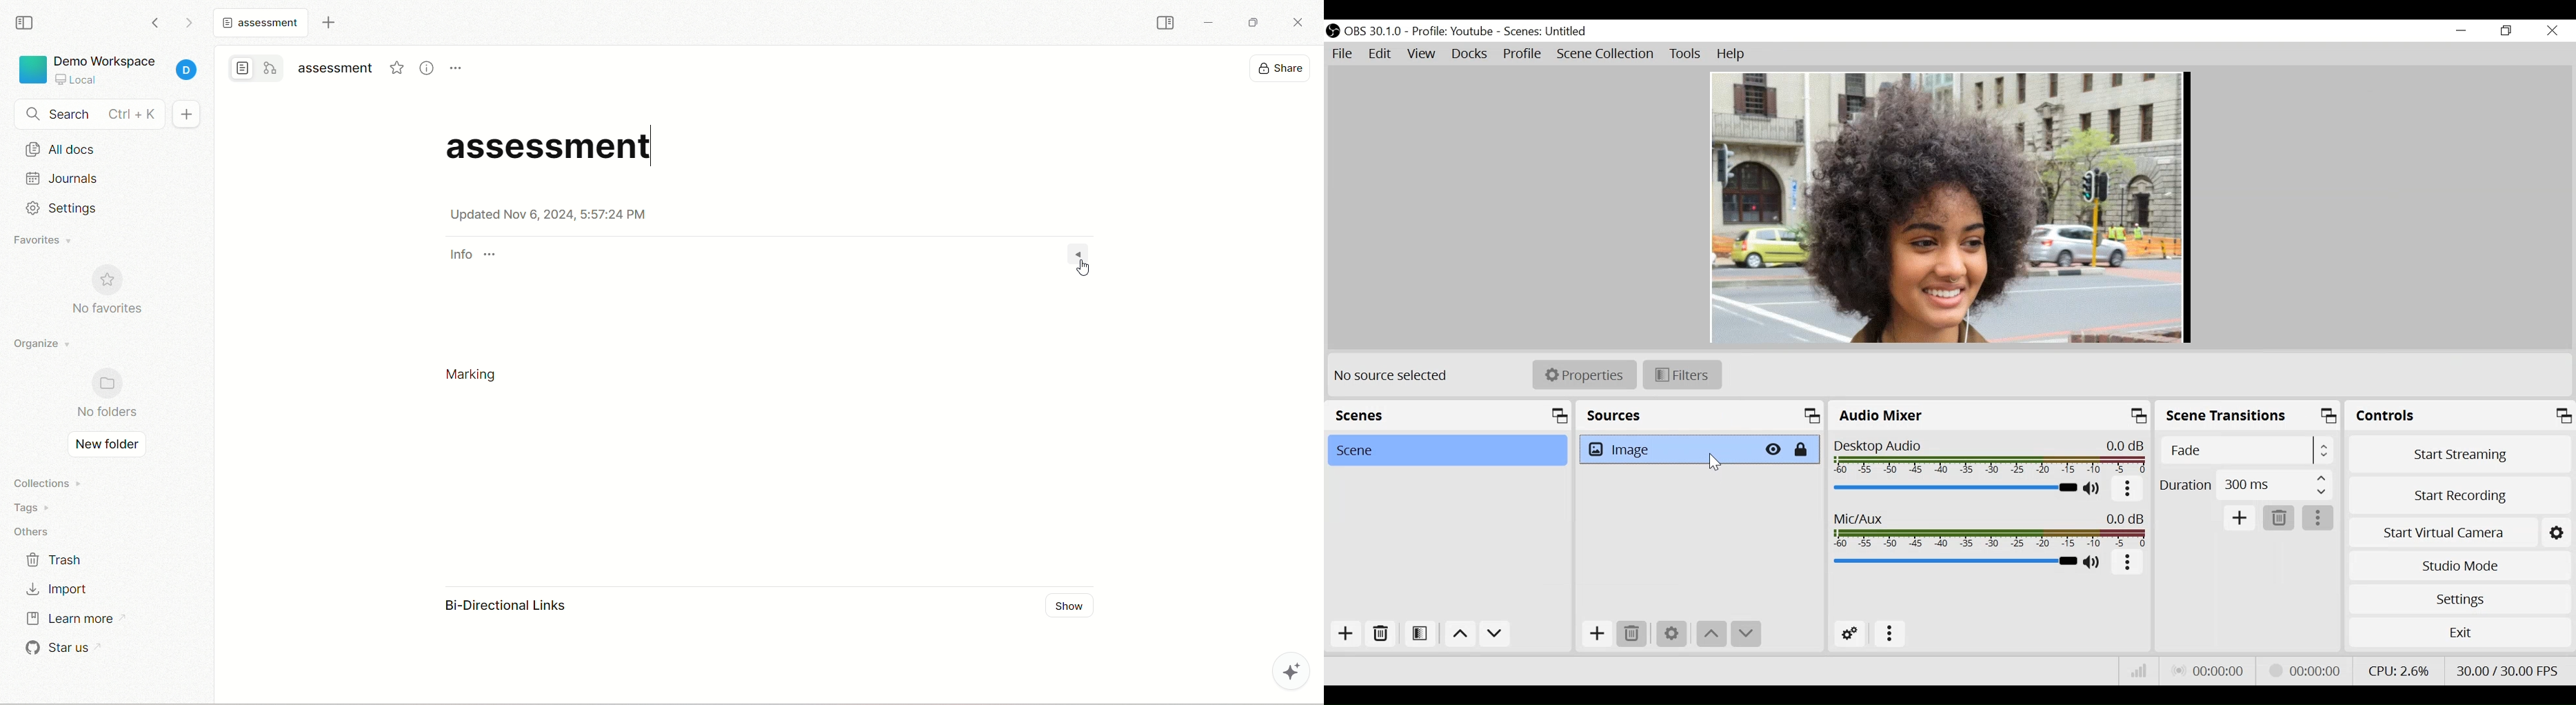  What do you see at coordinates (1211, 21) in the screenshot?
I see `minimize` at bounding box center [1211, 21].